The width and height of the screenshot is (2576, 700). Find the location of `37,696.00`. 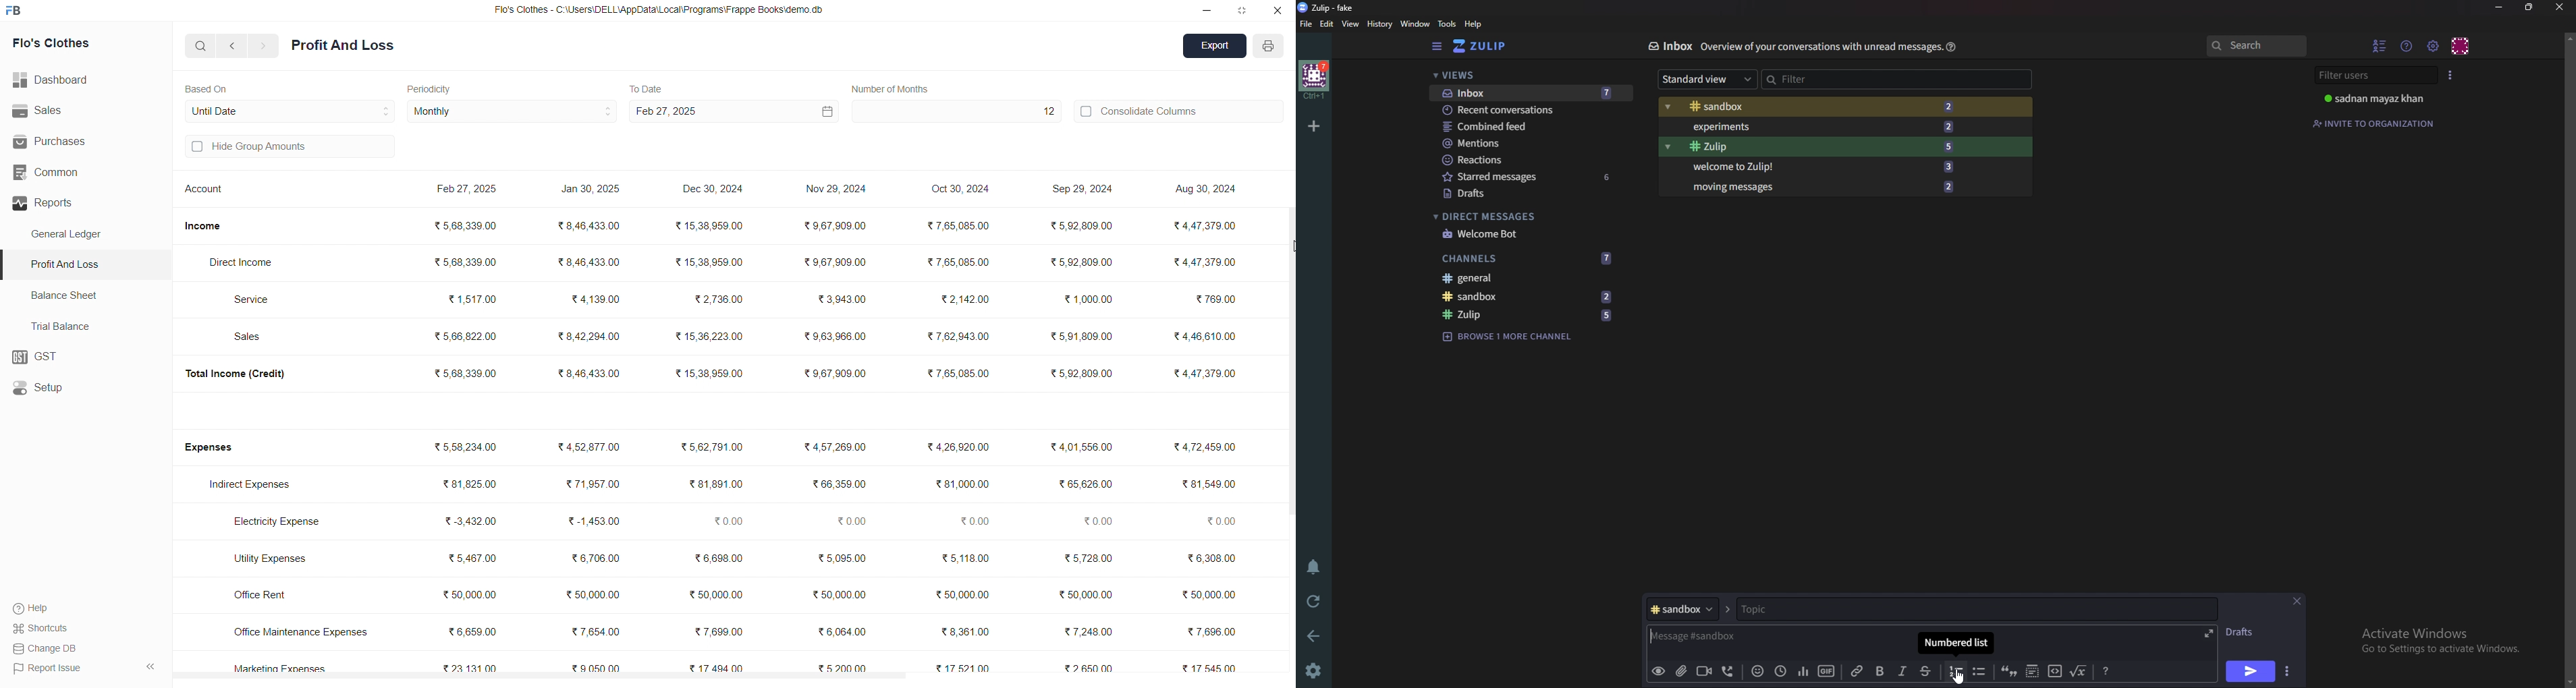

37,696.00 is located at coordinates (1203, 632).